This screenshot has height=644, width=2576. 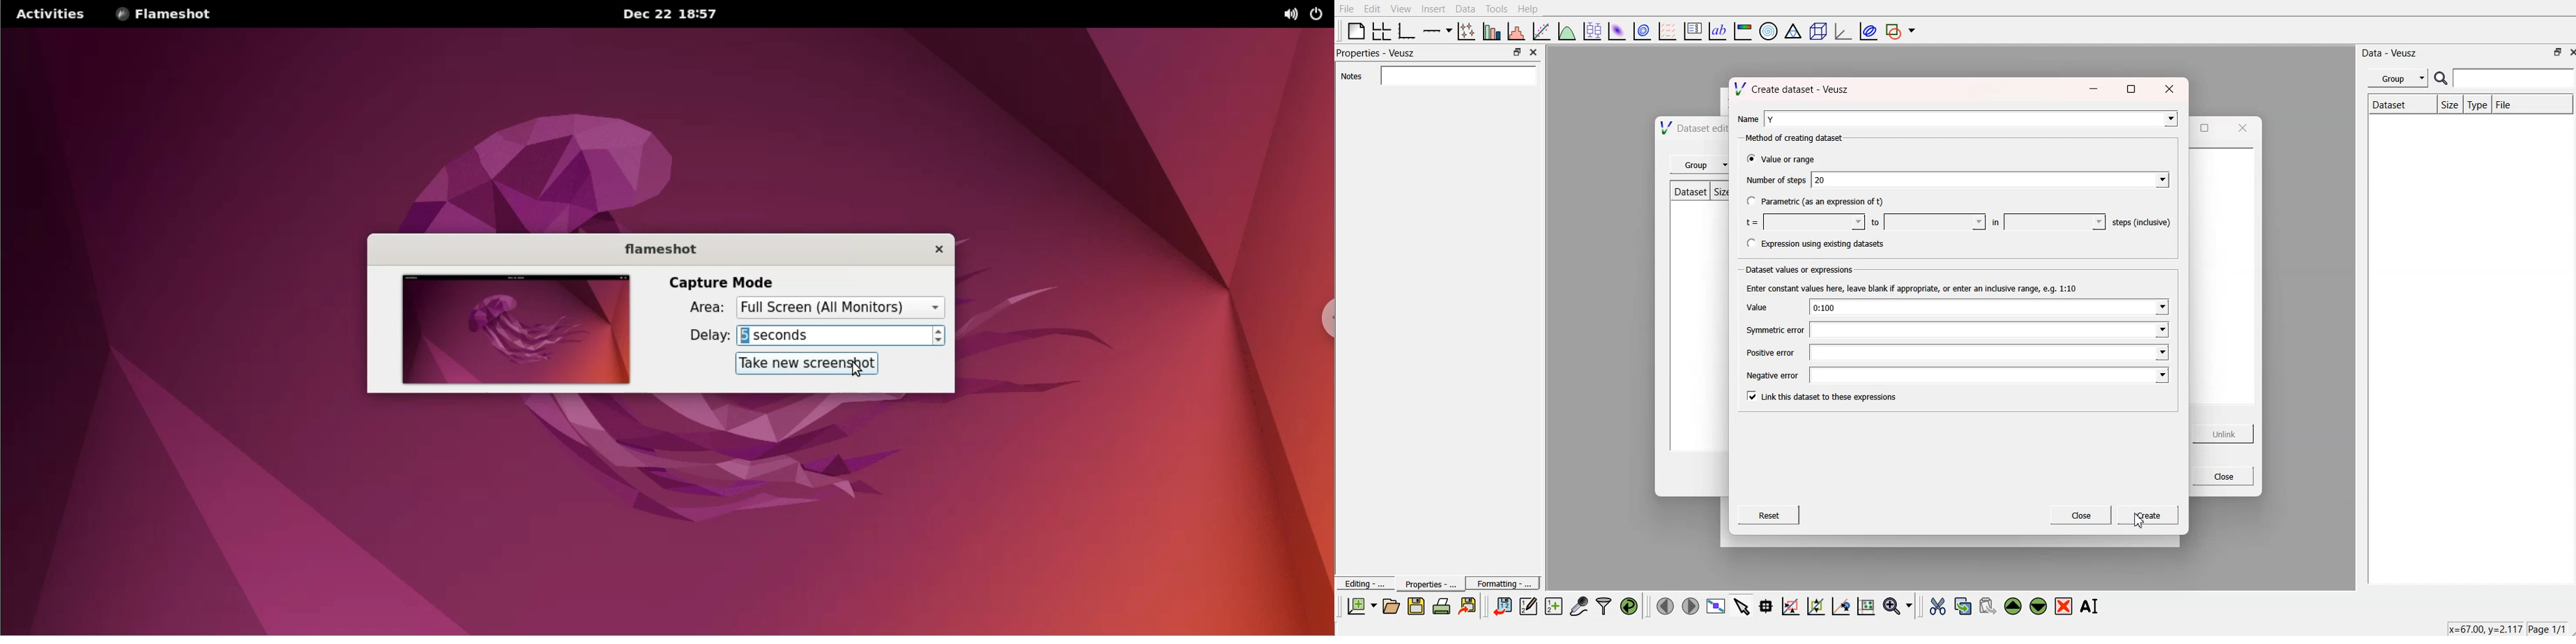 What do you see at coordinates (1770, 517) in the screenshot?
I see `Reset` at bounding box center [1770, 517].